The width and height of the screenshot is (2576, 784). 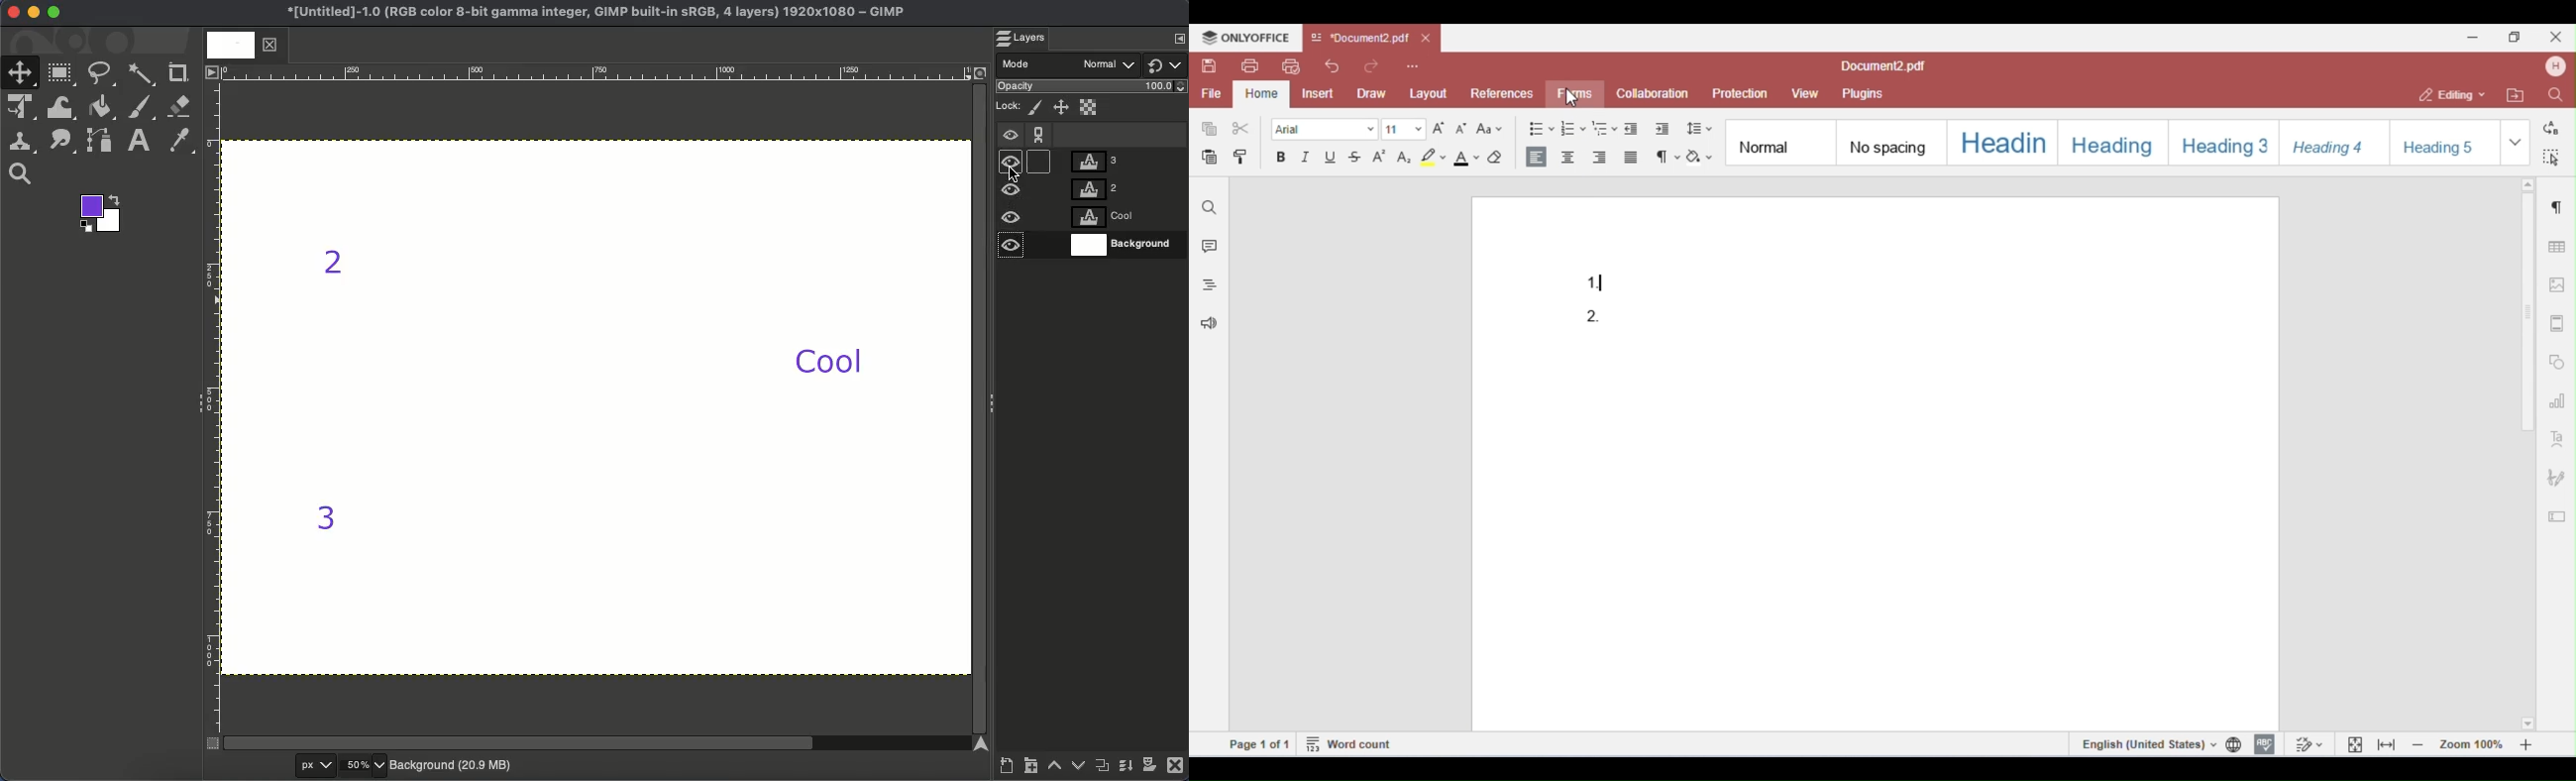 I want to click on Switch, so click(x=1166, y=64).